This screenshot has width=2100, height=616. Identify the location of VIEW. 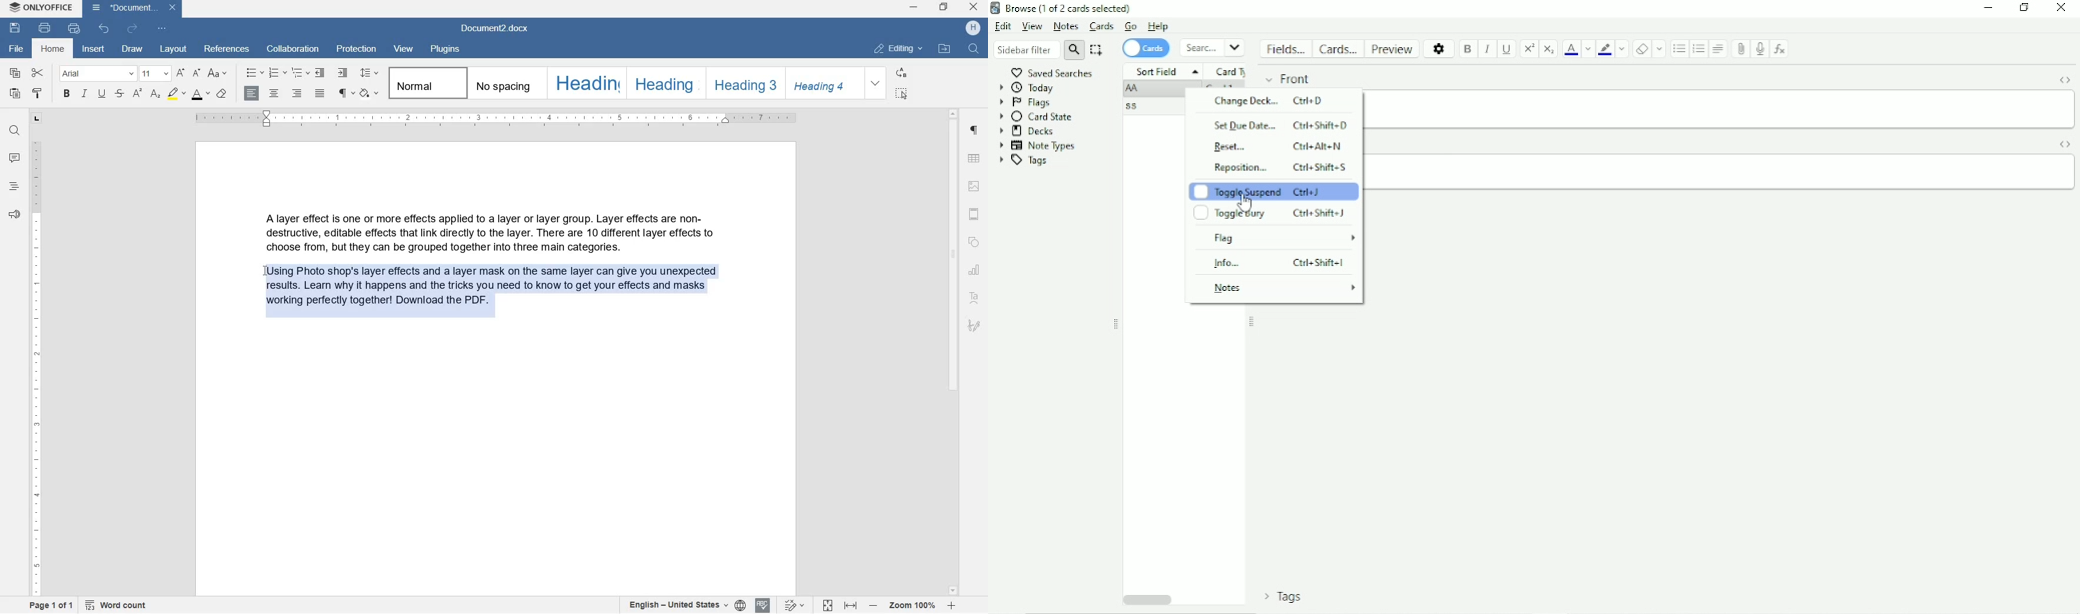
(402, 49).